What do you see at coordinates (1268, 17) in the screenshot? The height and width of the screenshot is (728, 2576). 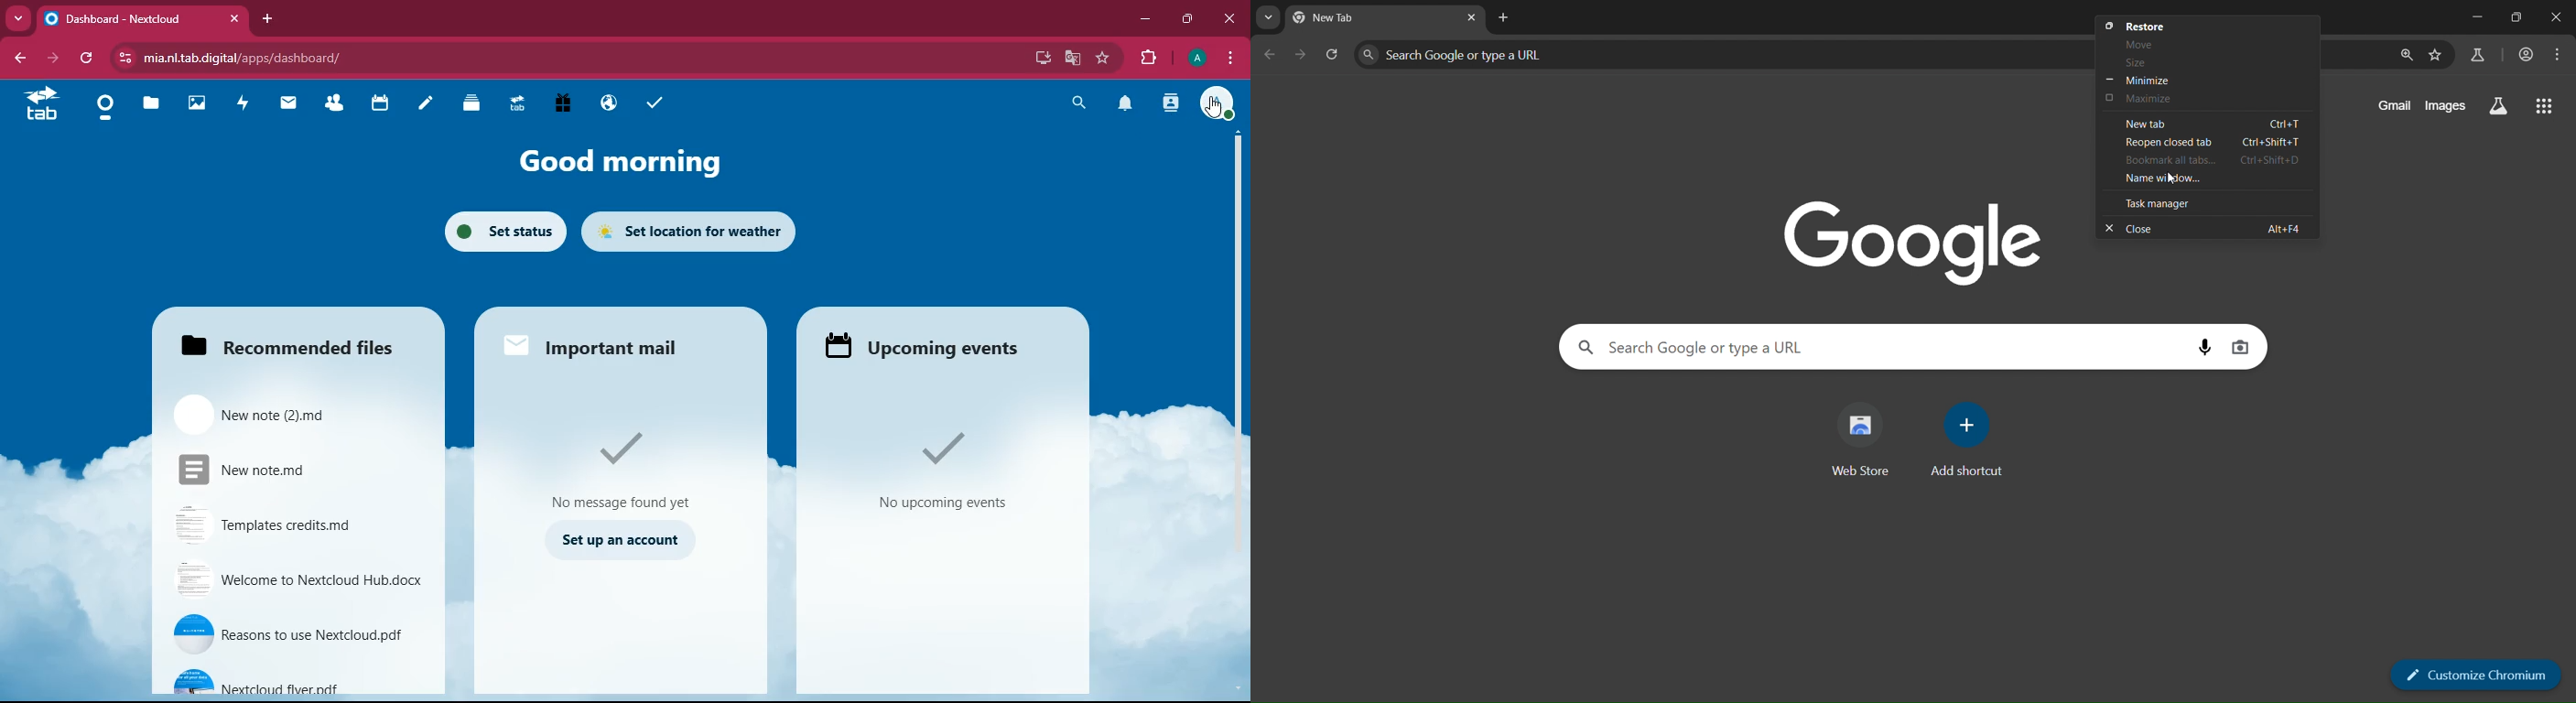 I see `search tabs` at bounding box center [1268, 17].